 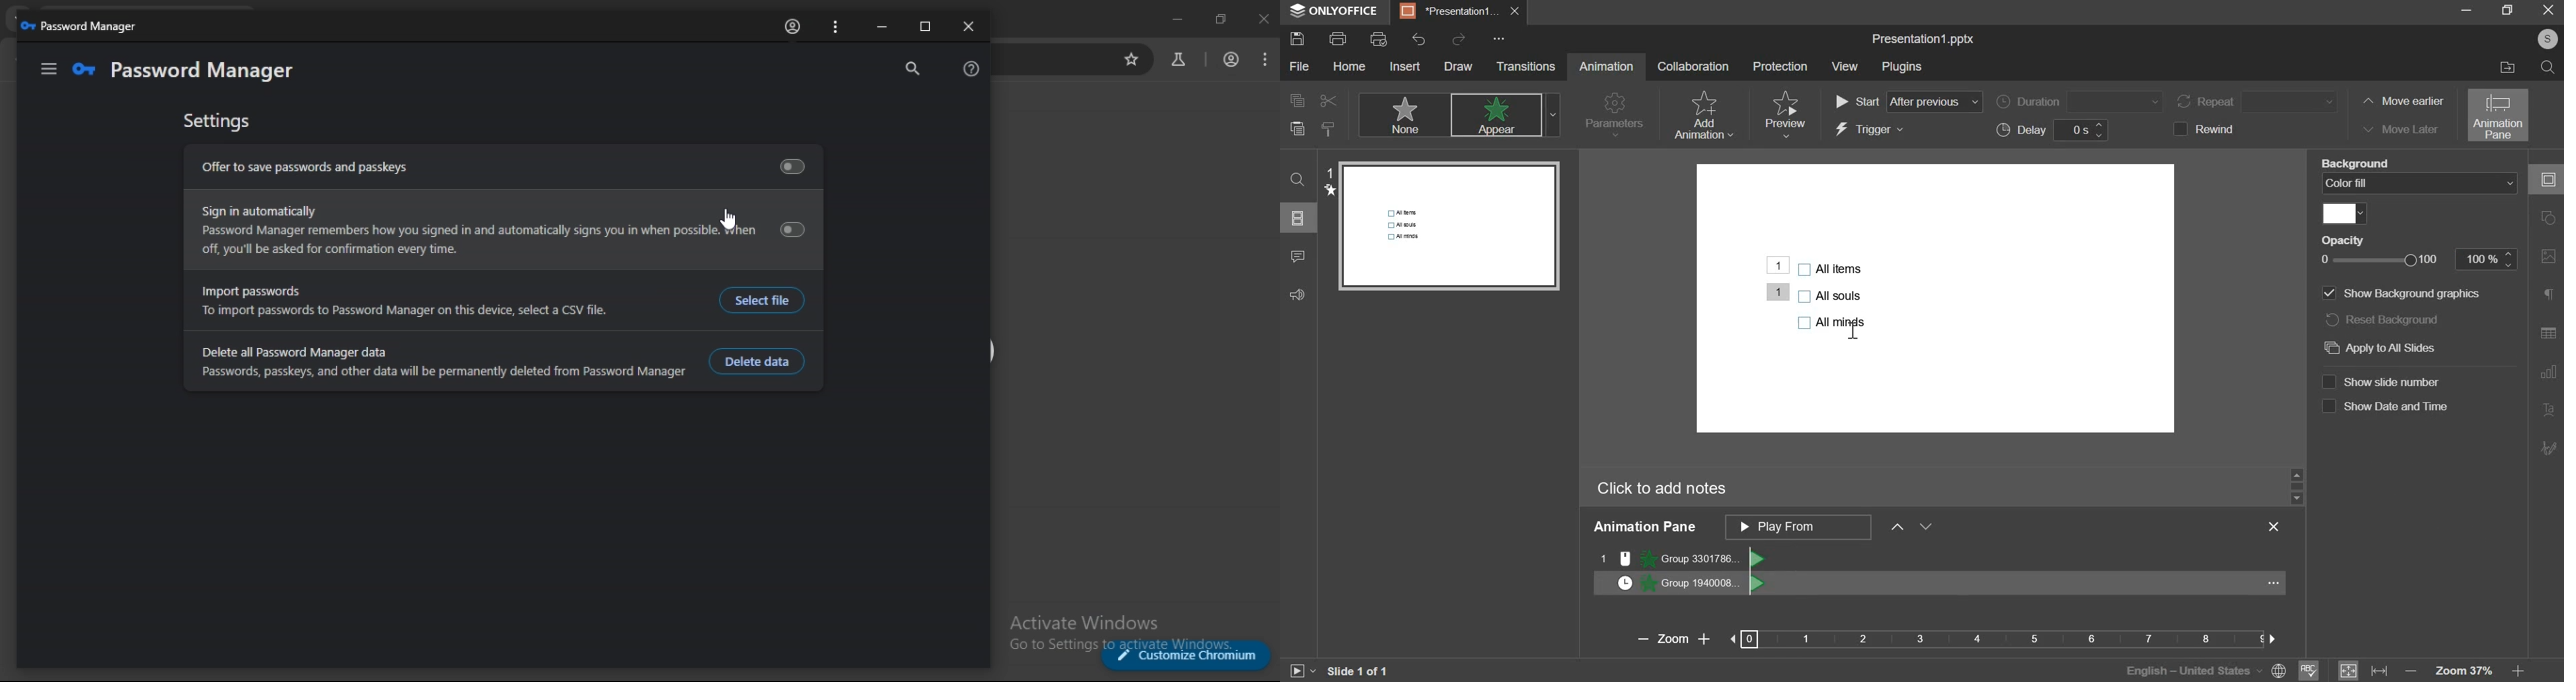 I want to click on spelling, so click(x=2310, y=669).